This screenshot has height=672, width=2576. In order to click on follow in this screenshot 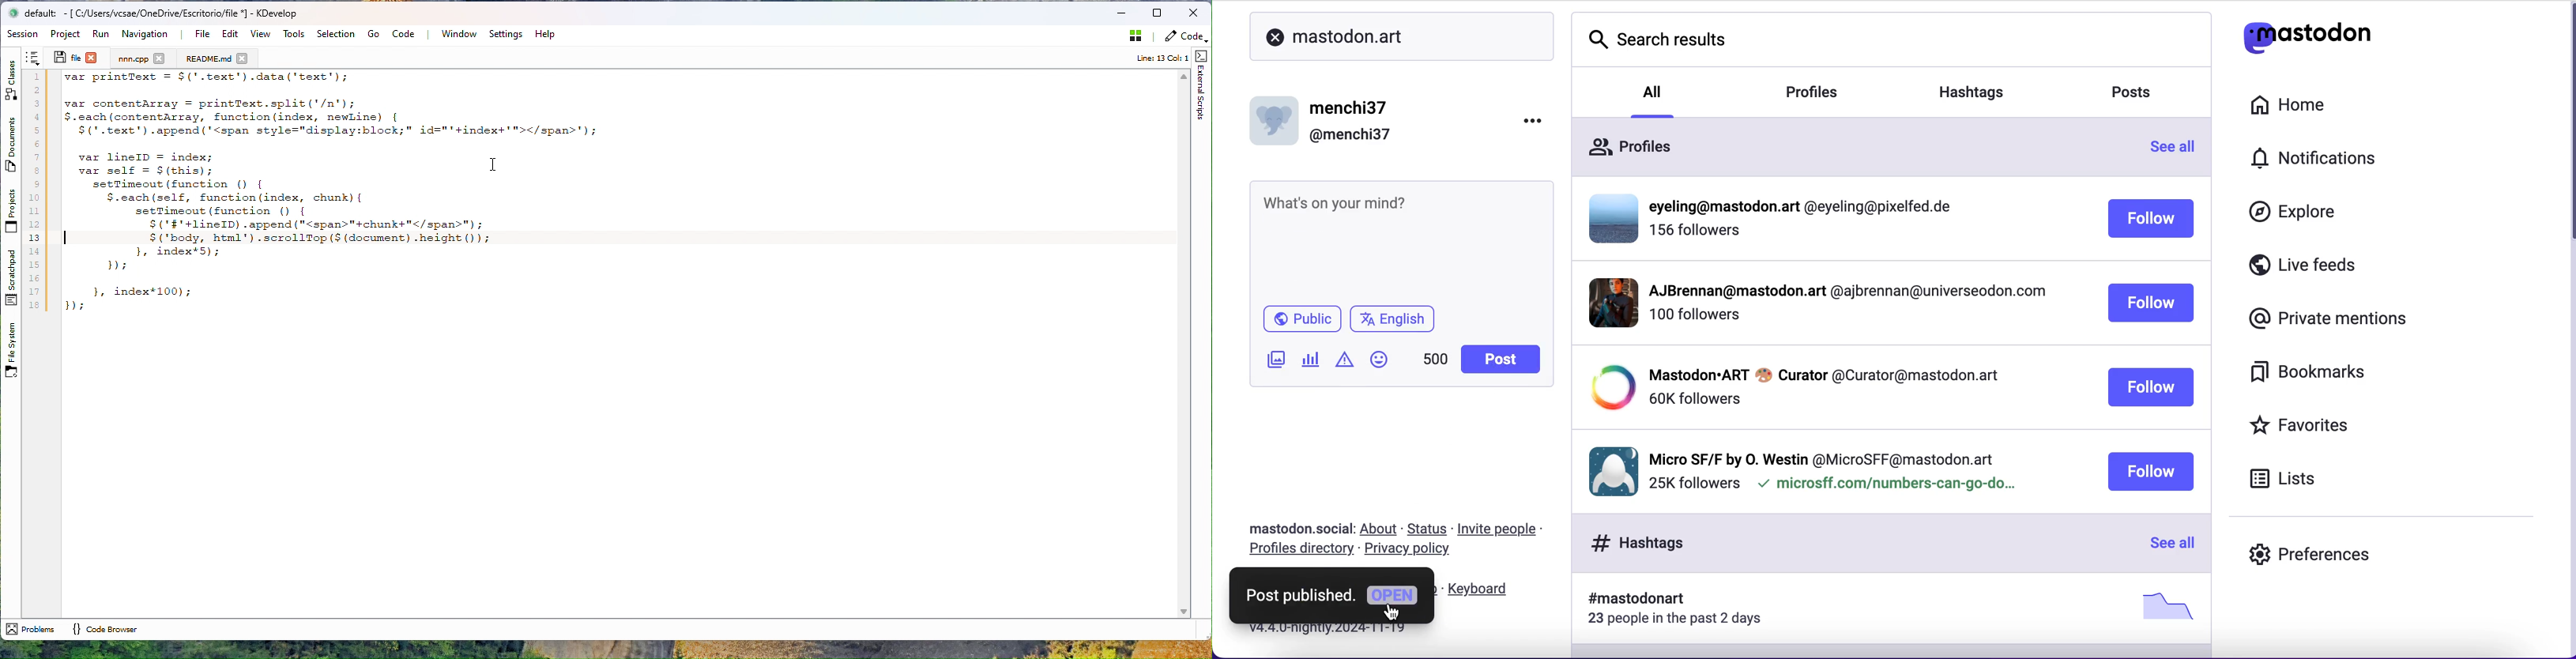, I will do `click(2151, 388)`.